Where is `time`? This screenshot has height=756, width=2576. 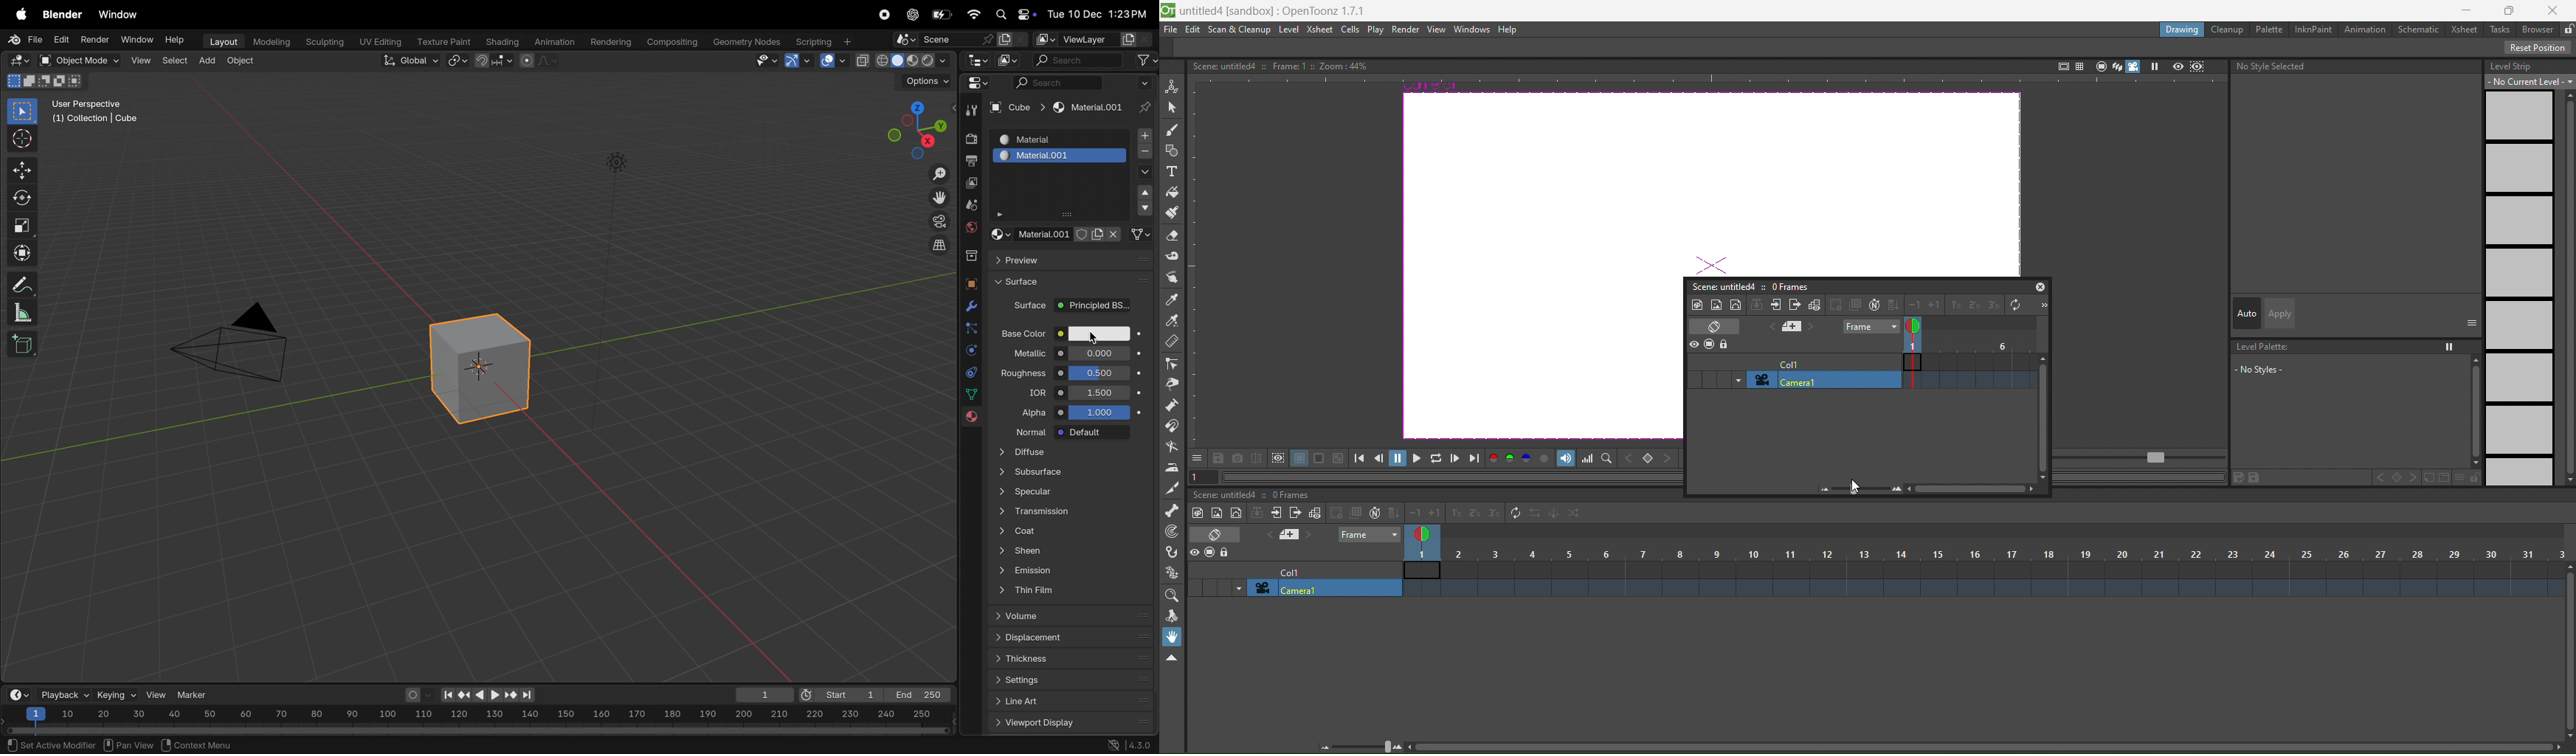
time is located at coordinates (17, 694).